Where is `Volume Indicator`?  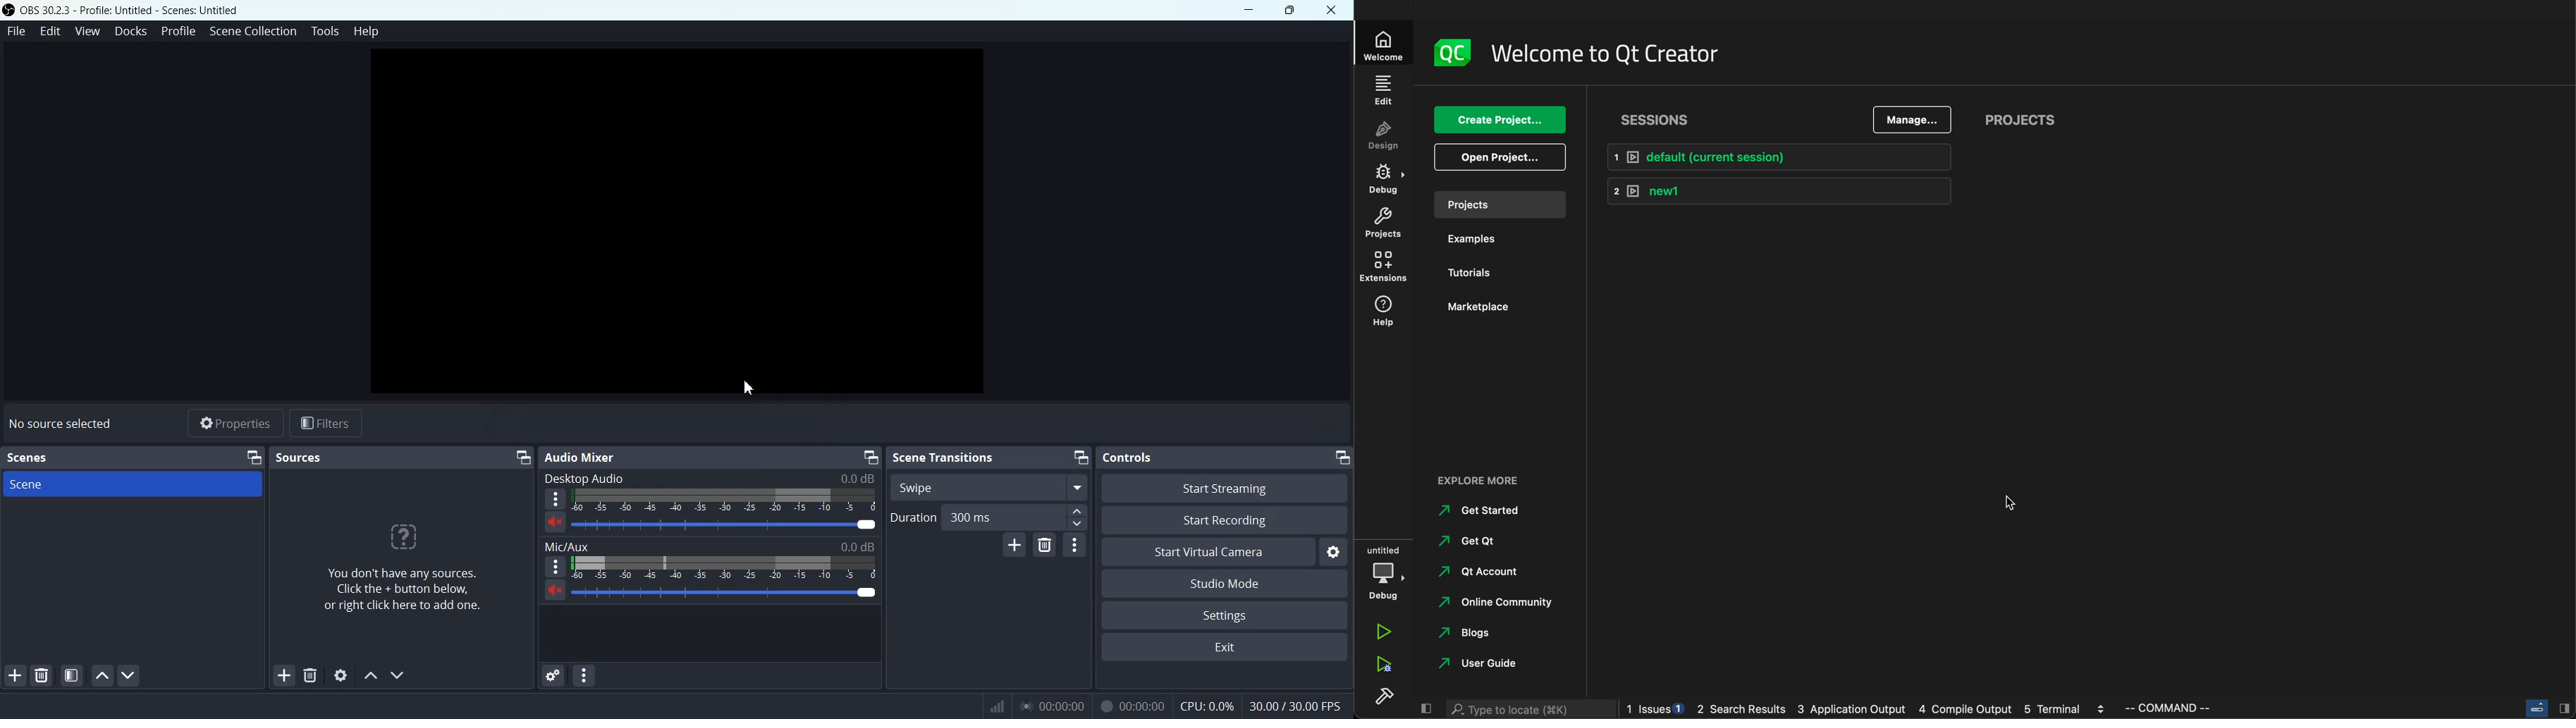 Volume Indicator is located at coordinates (723, 499).